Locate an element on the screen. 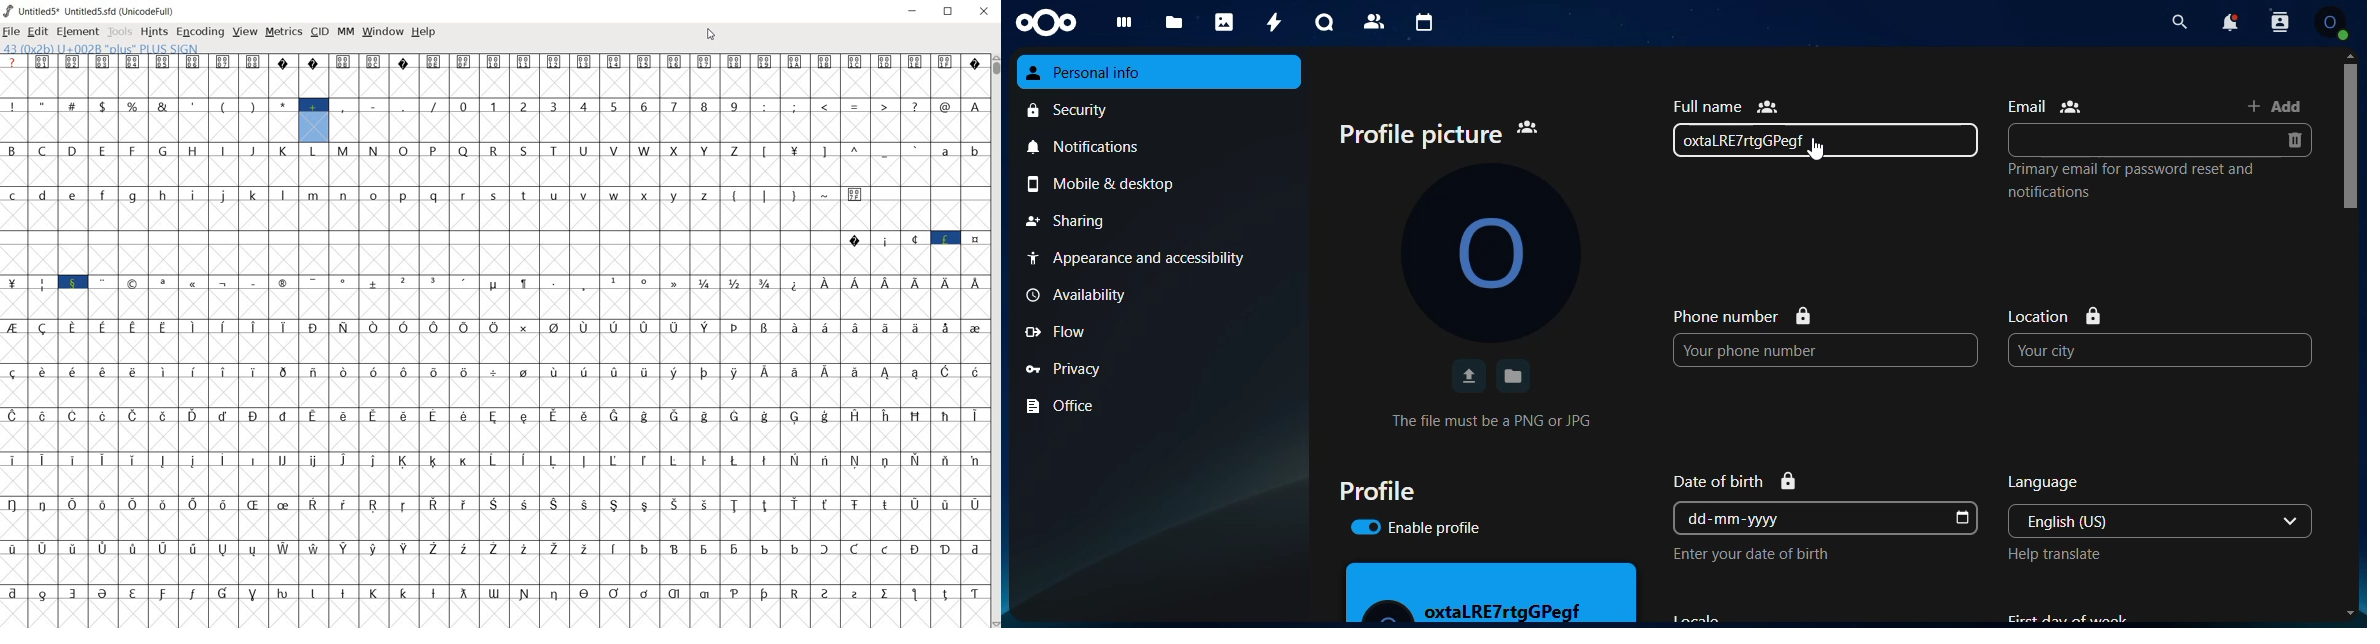  security is located at coordinates (1162, 109).